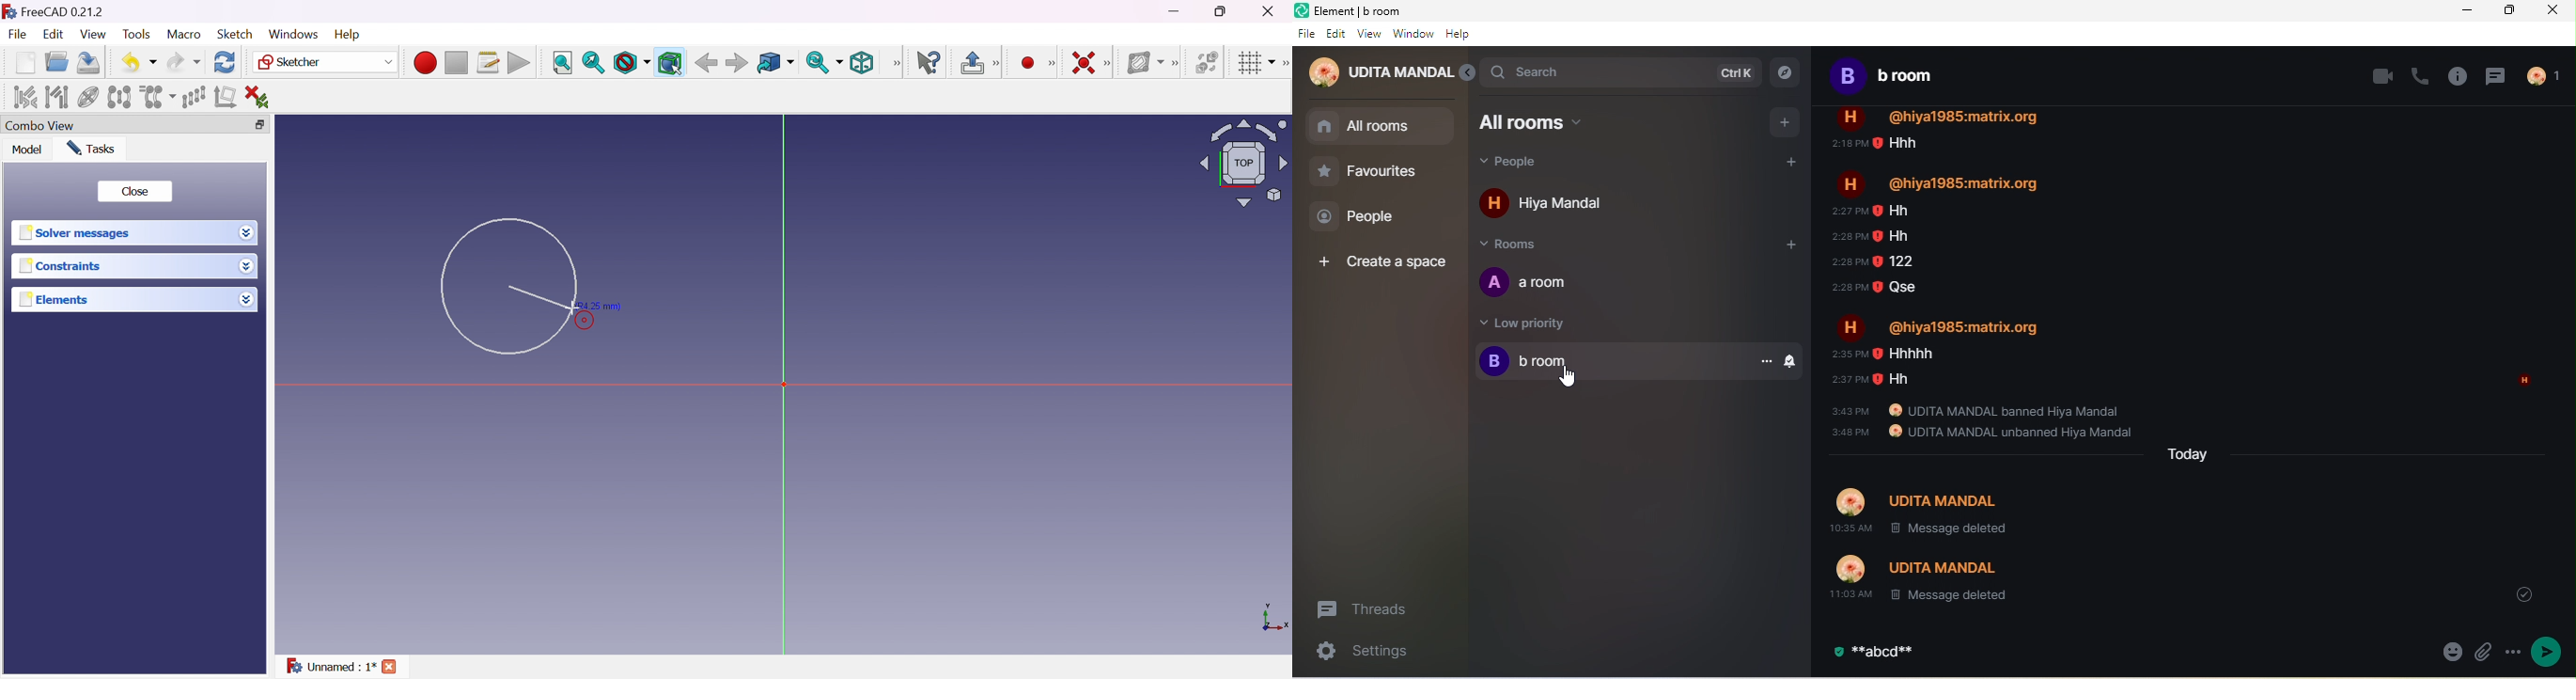 This screenshot has width=2576, height=700. Describe the element at coordinates (2556, 12) in the screenshot. I see `close` at that location.